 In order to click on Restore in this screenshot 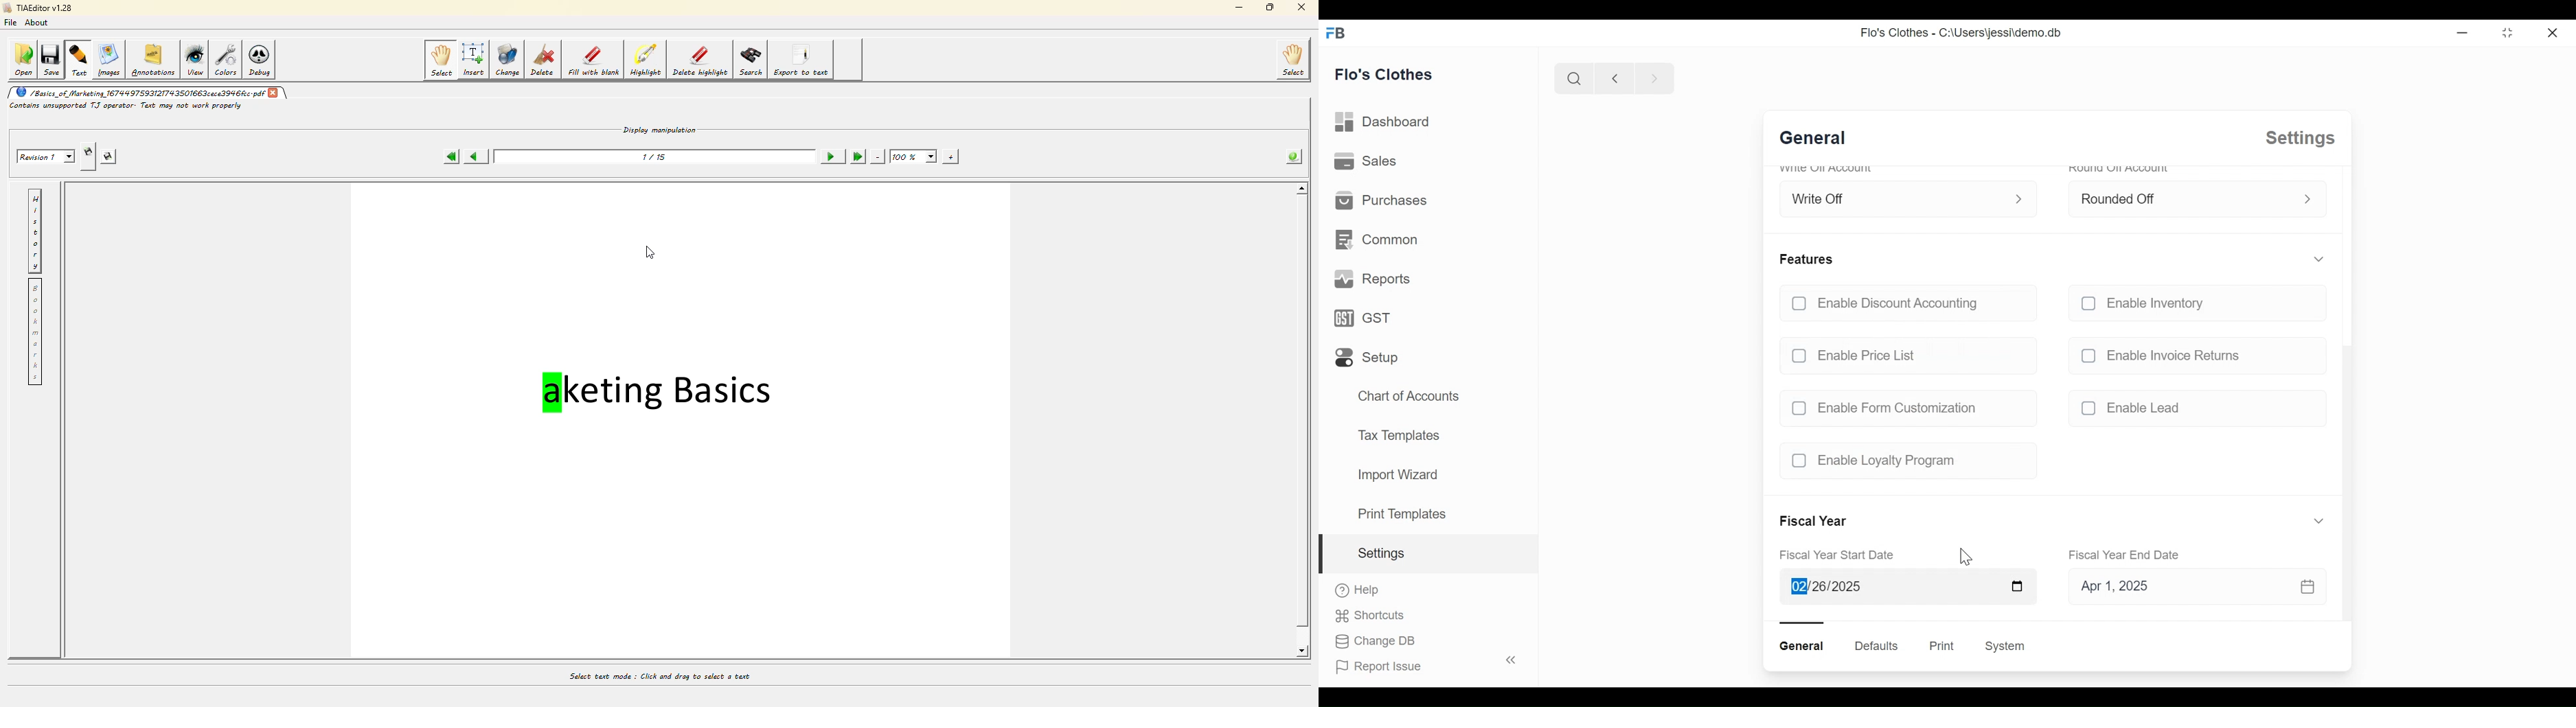, I will do `click(2507, 32)`.